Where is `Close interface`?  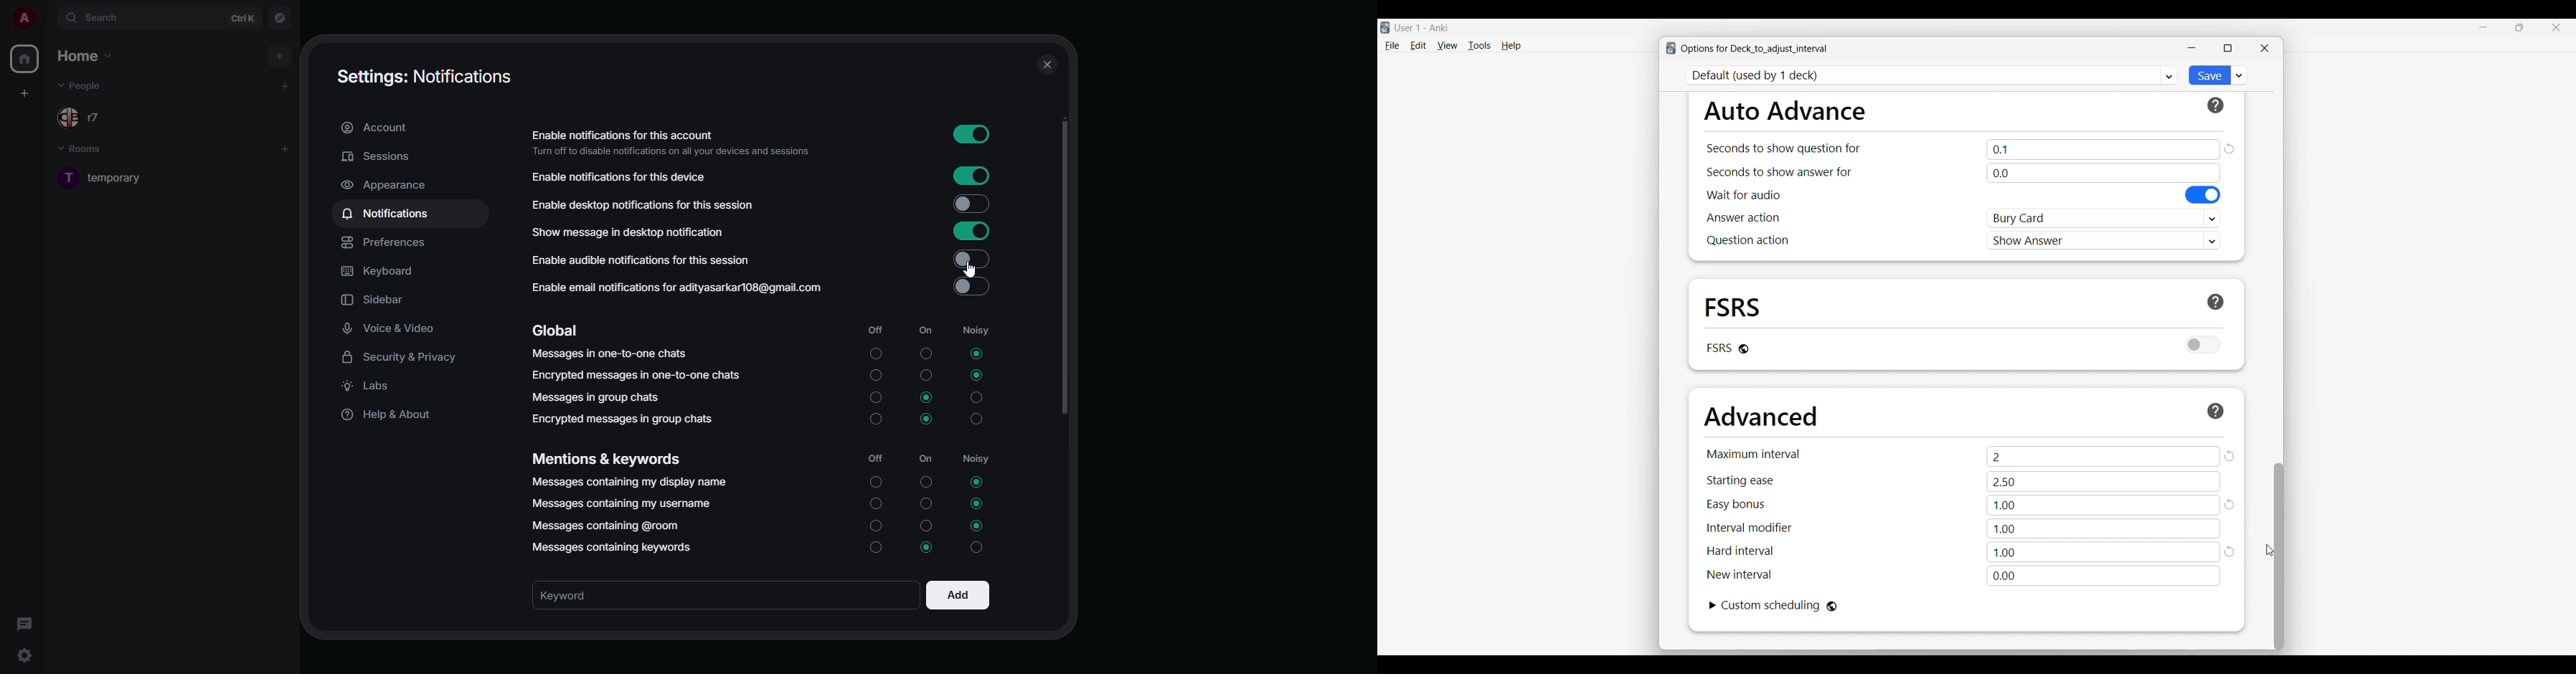 Close interface is located at coordinates (2556, 27).